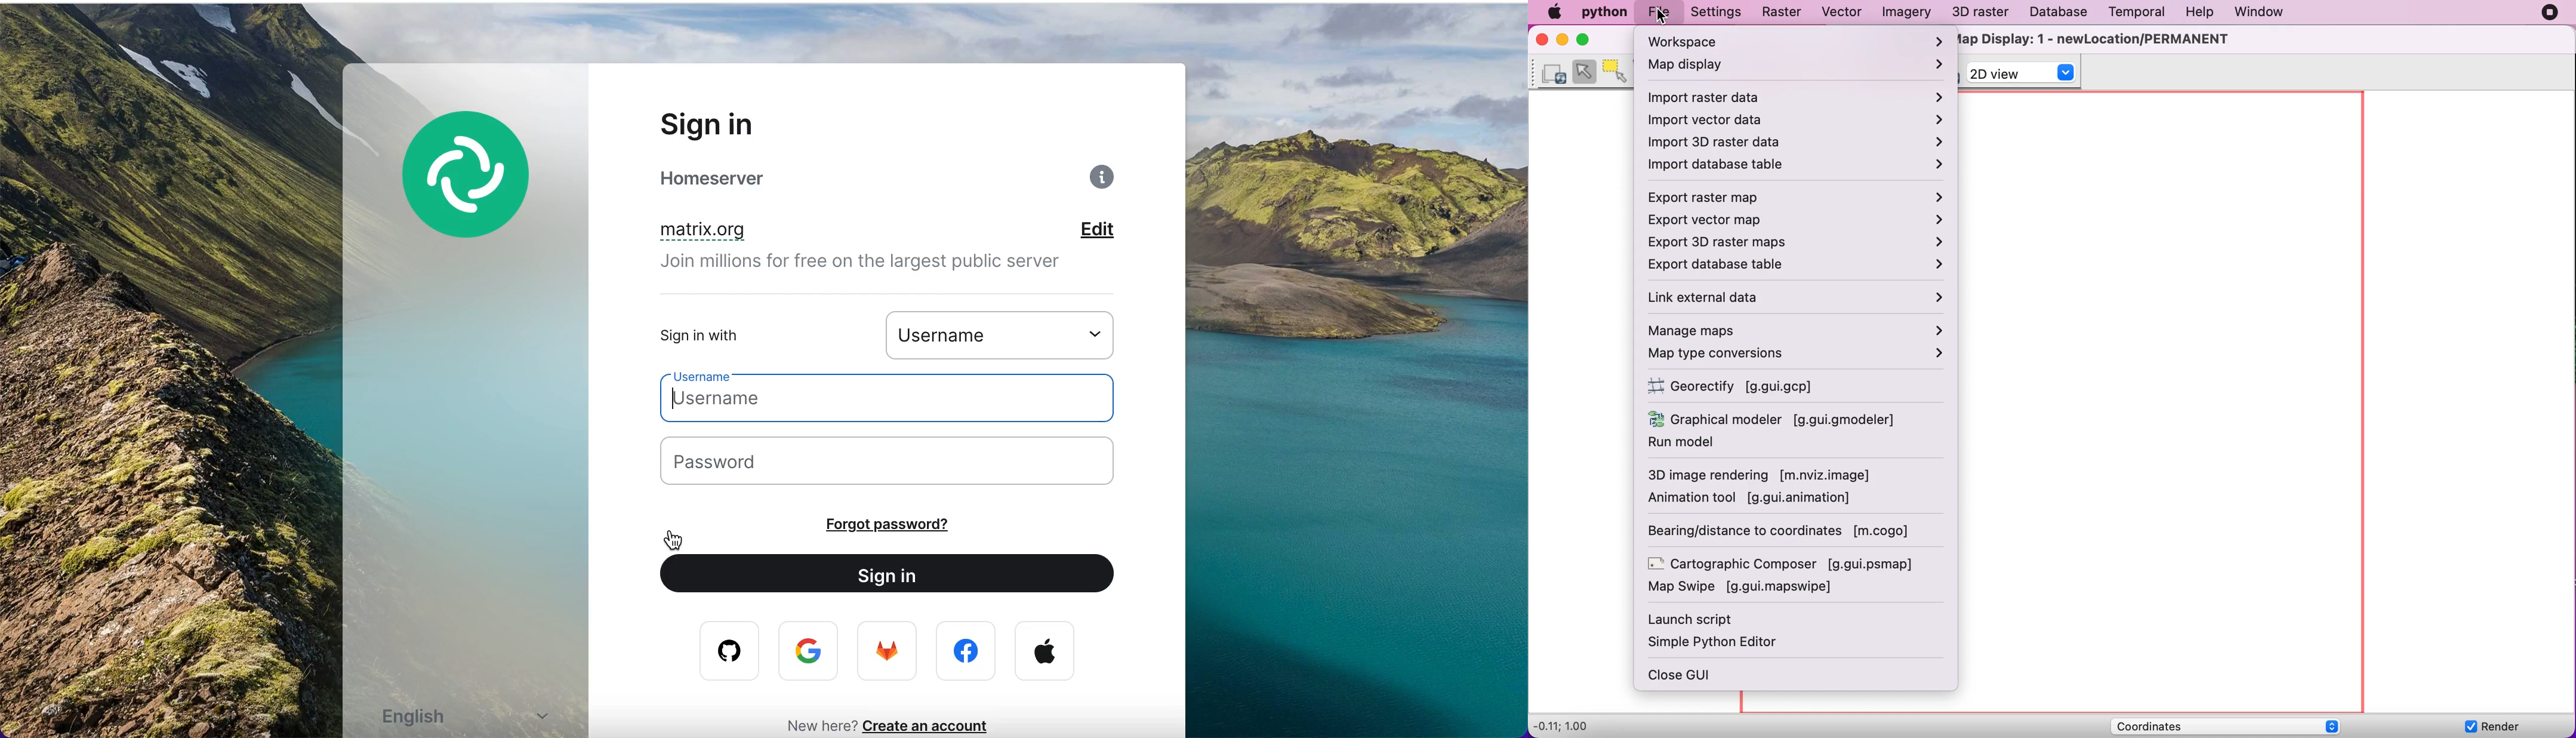  What do you see at coordinates (1581, 726) in the screenshot?
I see `-0.11;1.00` at bounding box center [1581, 726].